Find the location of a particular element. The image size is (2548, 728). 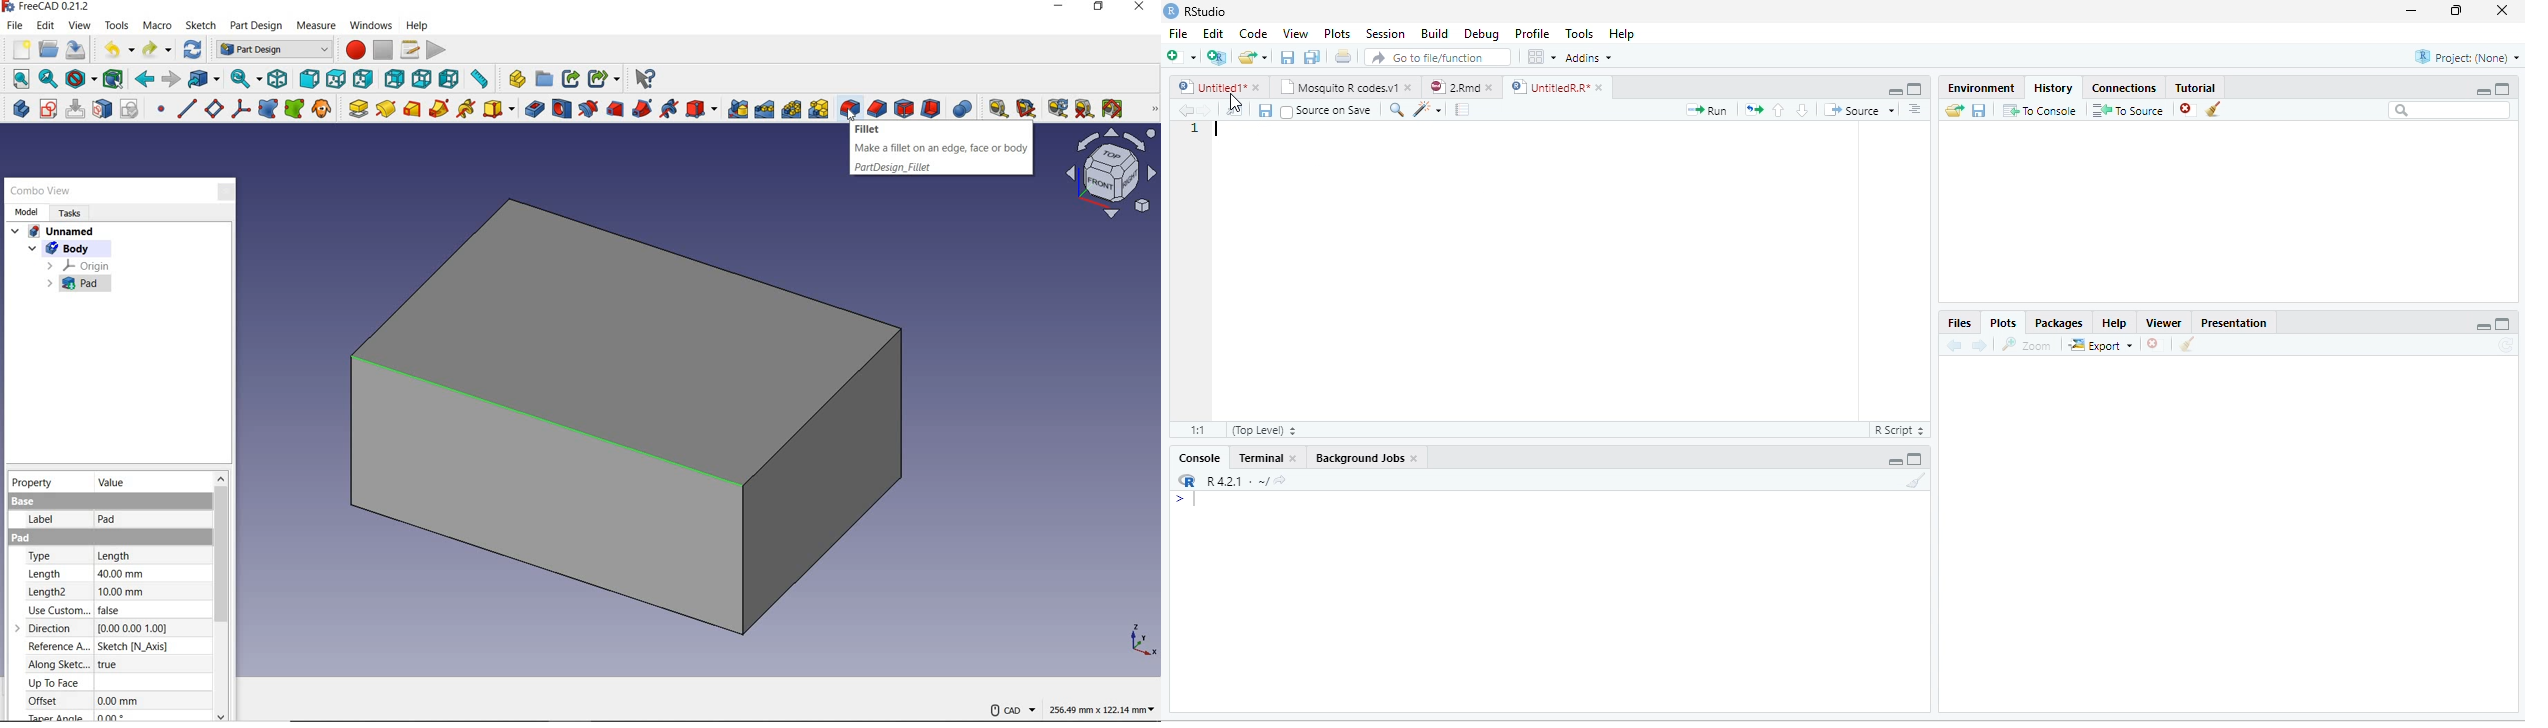

Code tools is located at coordinates (1429, 110).